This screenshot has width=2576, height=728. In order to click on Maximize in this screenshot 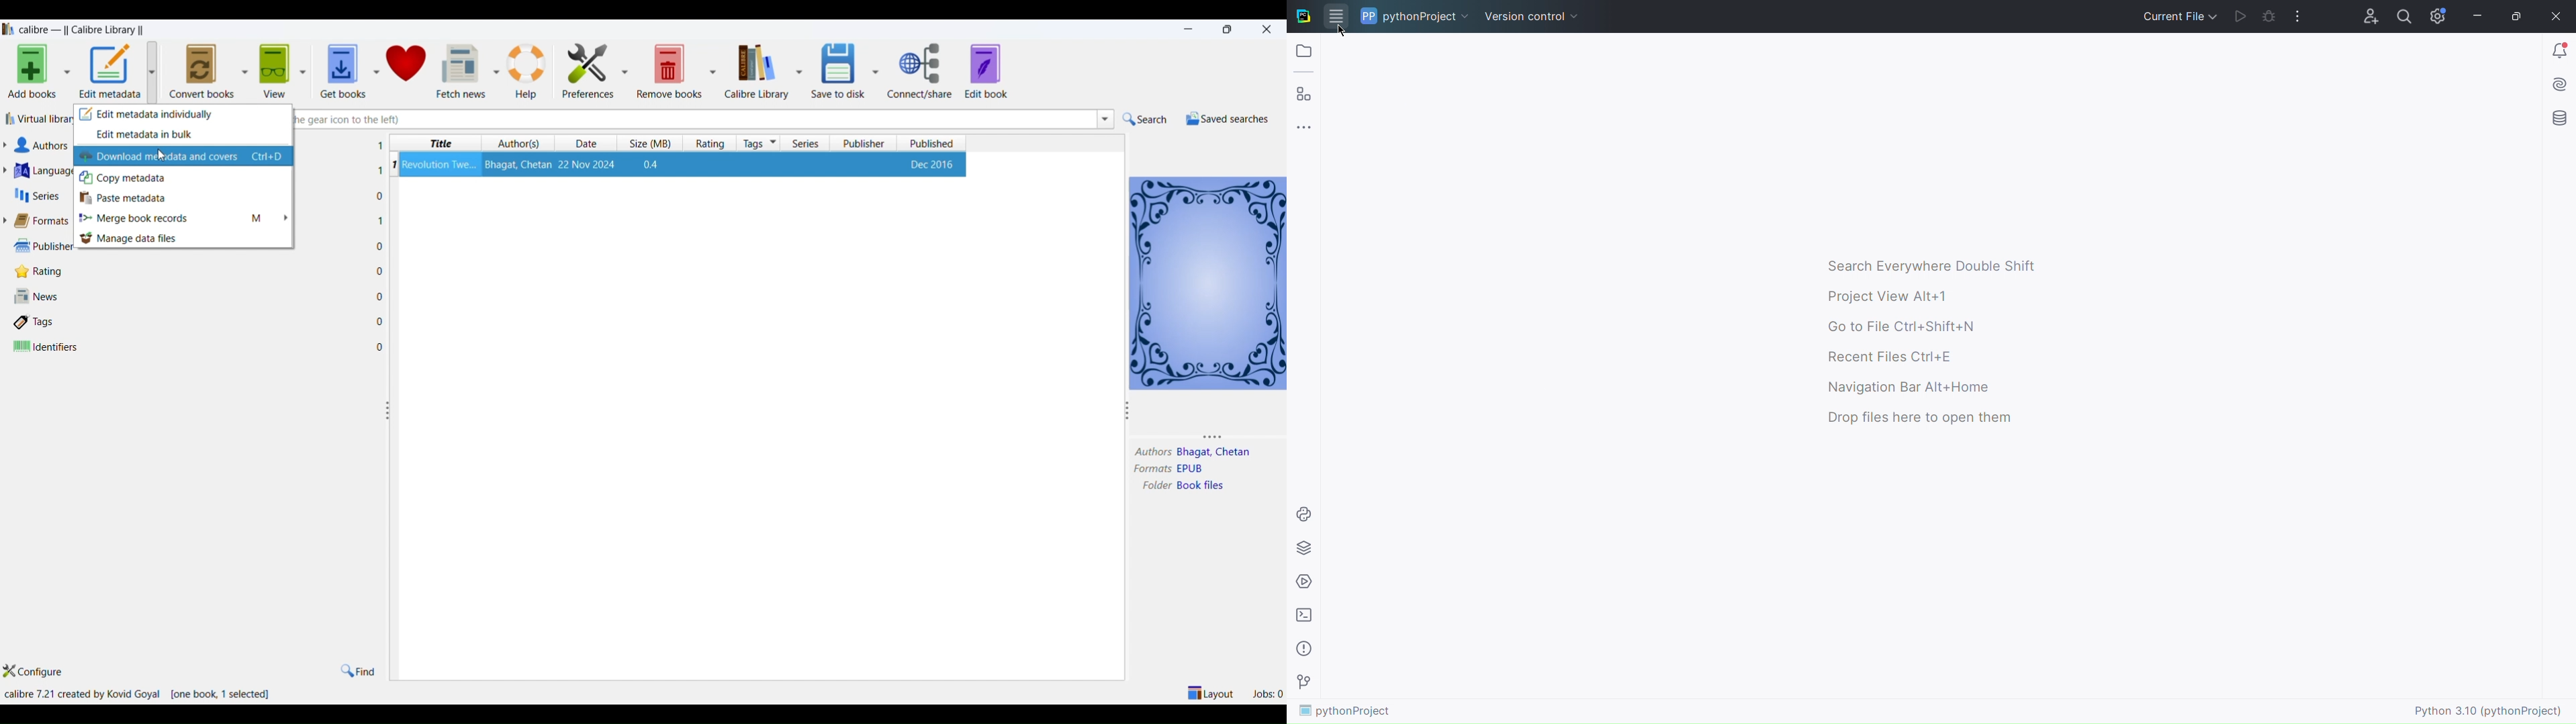, I will do `click(2516, 15)`.